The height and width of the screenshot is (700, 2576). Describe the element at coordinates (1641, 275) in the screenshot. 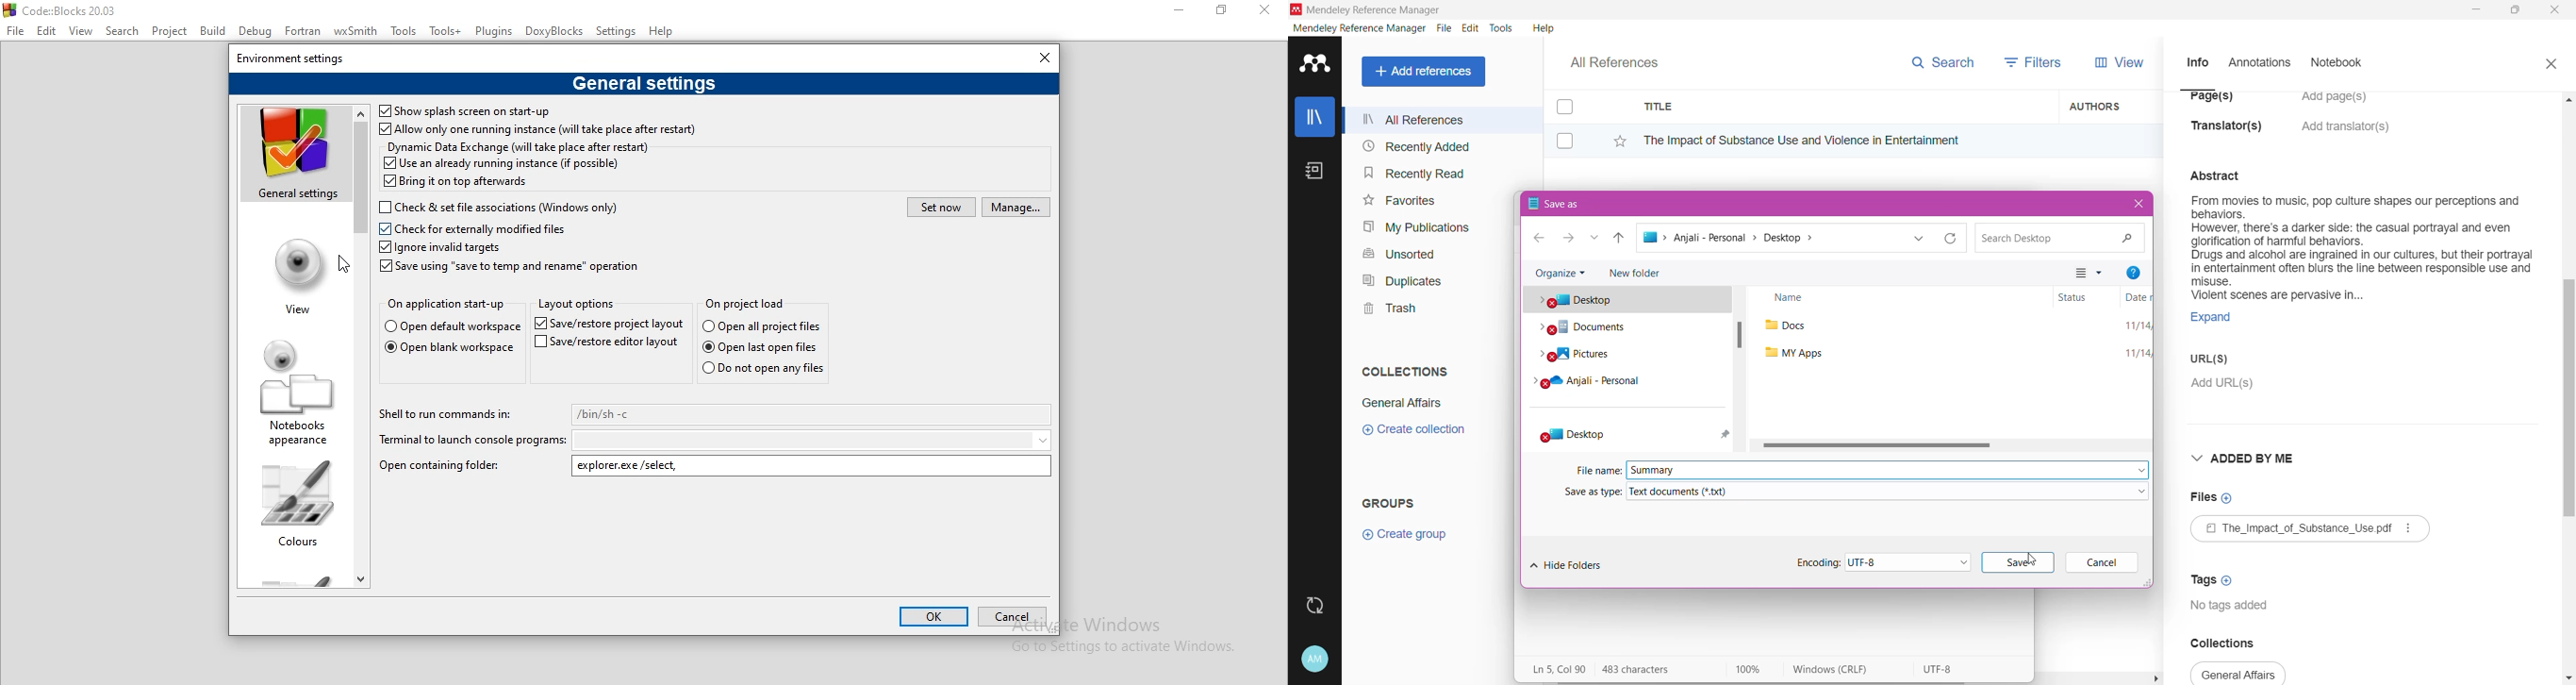

I see `New Folder` at that location.